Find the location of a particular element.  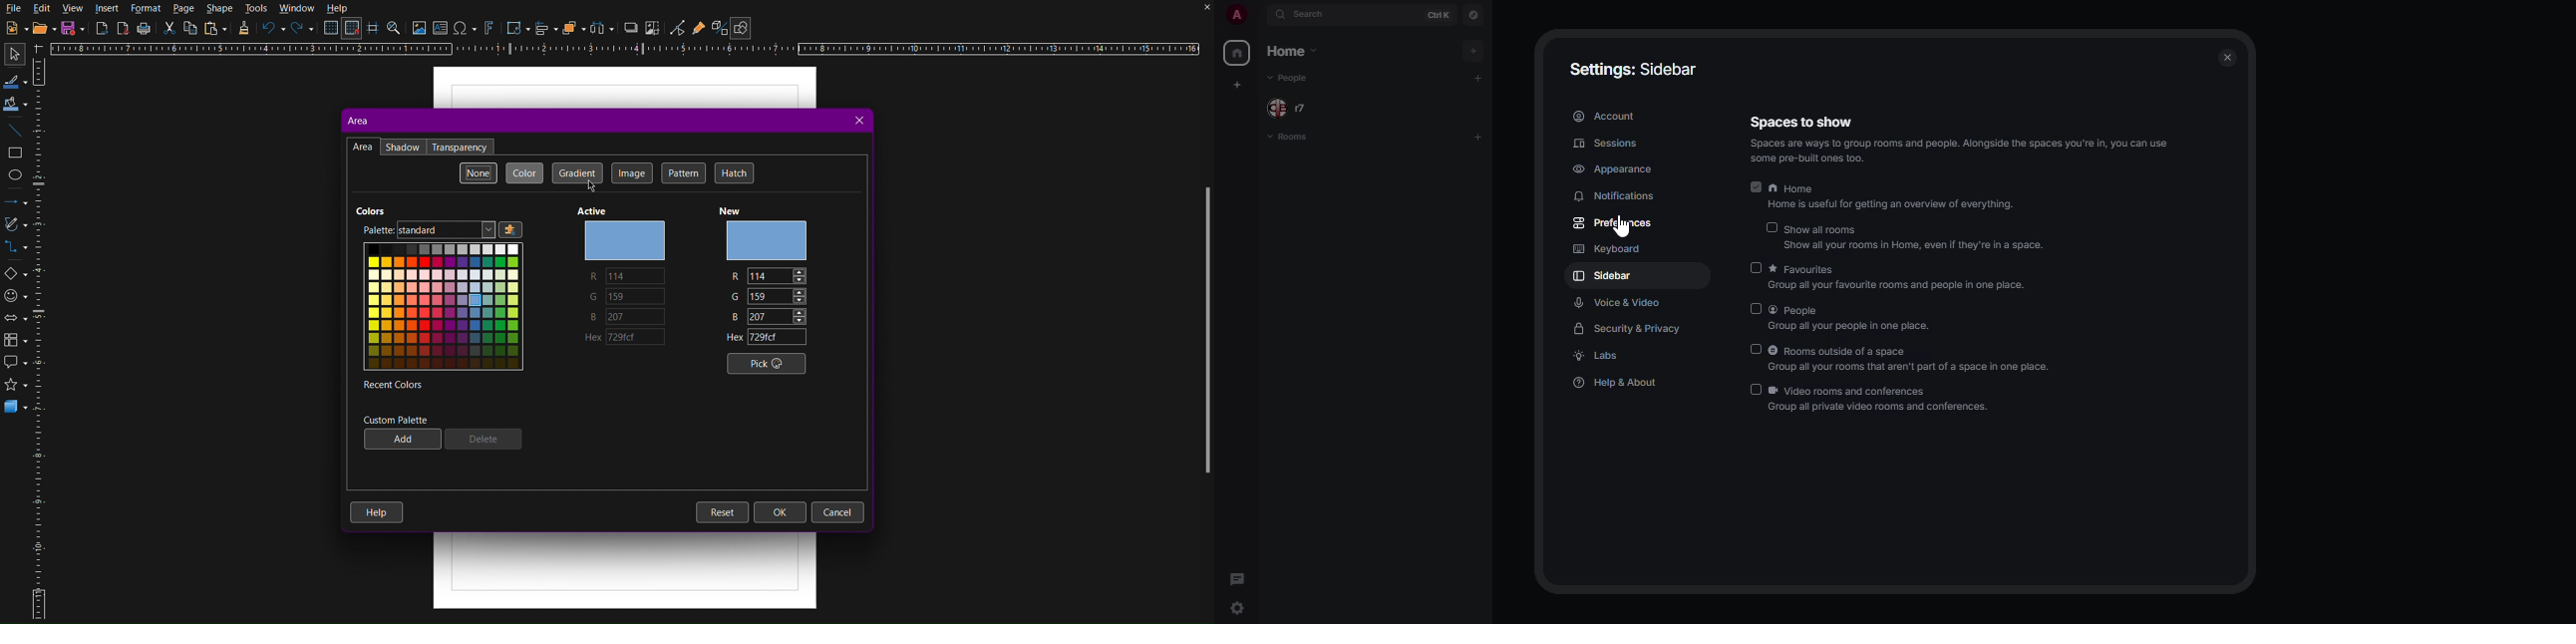

Active Hex is located at coordinates (630, 340).